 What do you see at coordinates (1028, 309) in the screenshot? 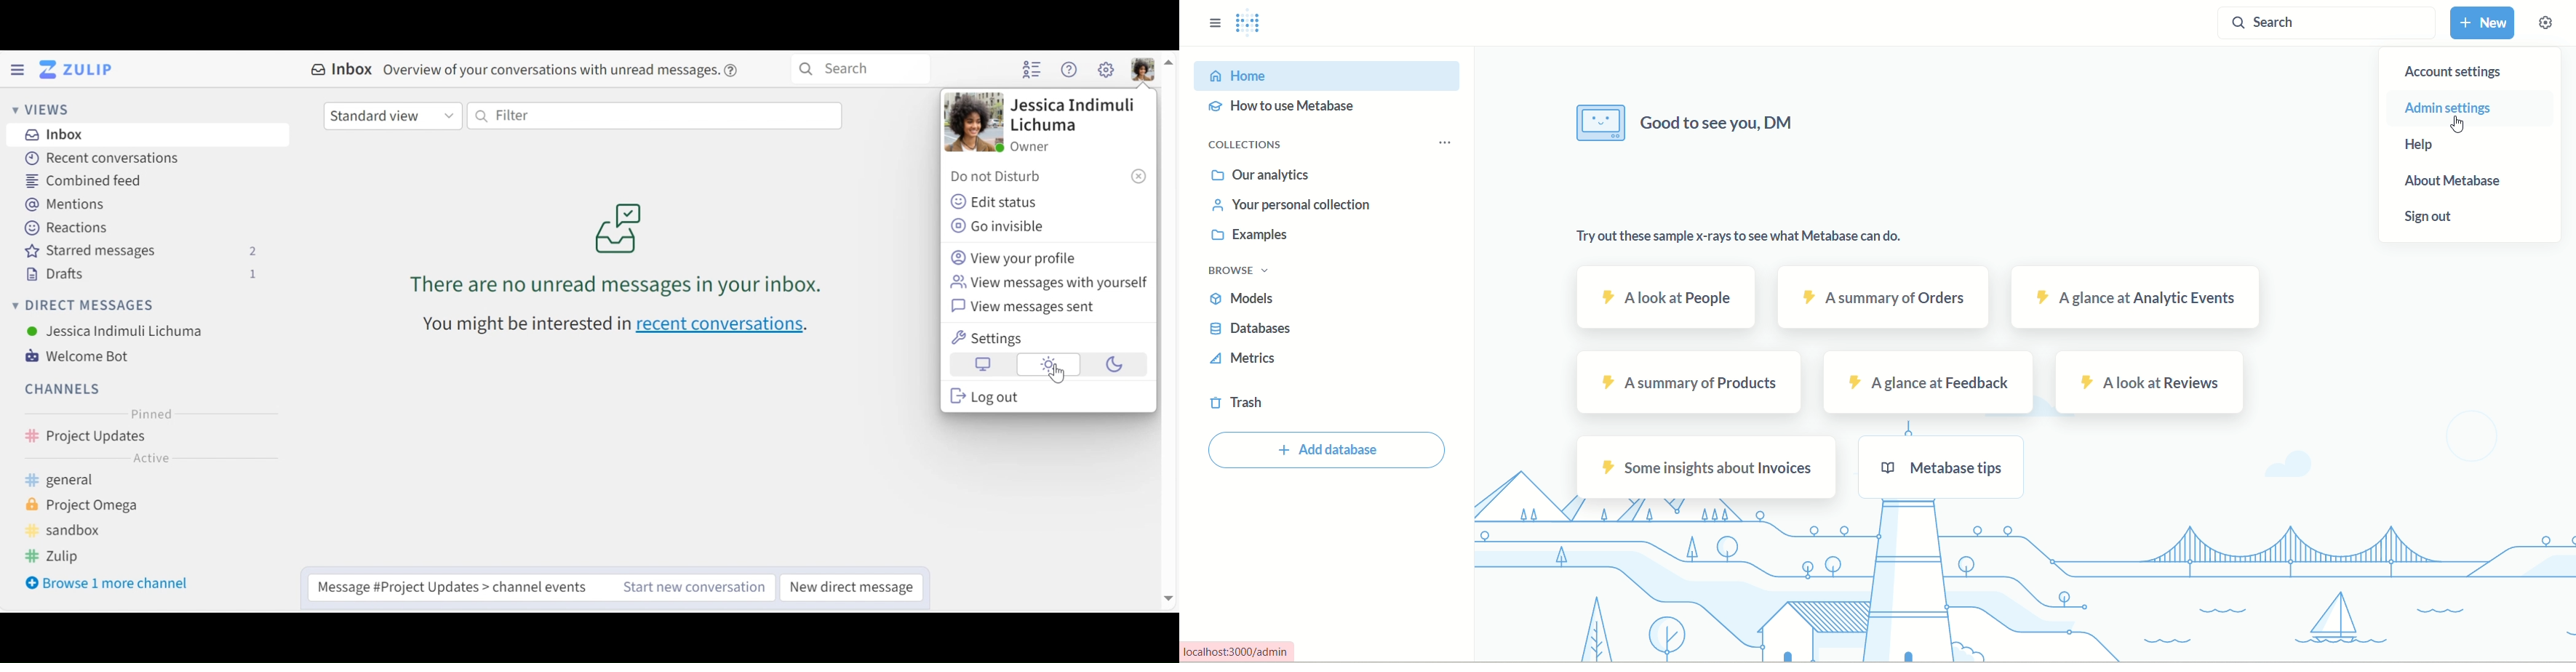
I see `View messages sent` at bounding box center [1028, 309].